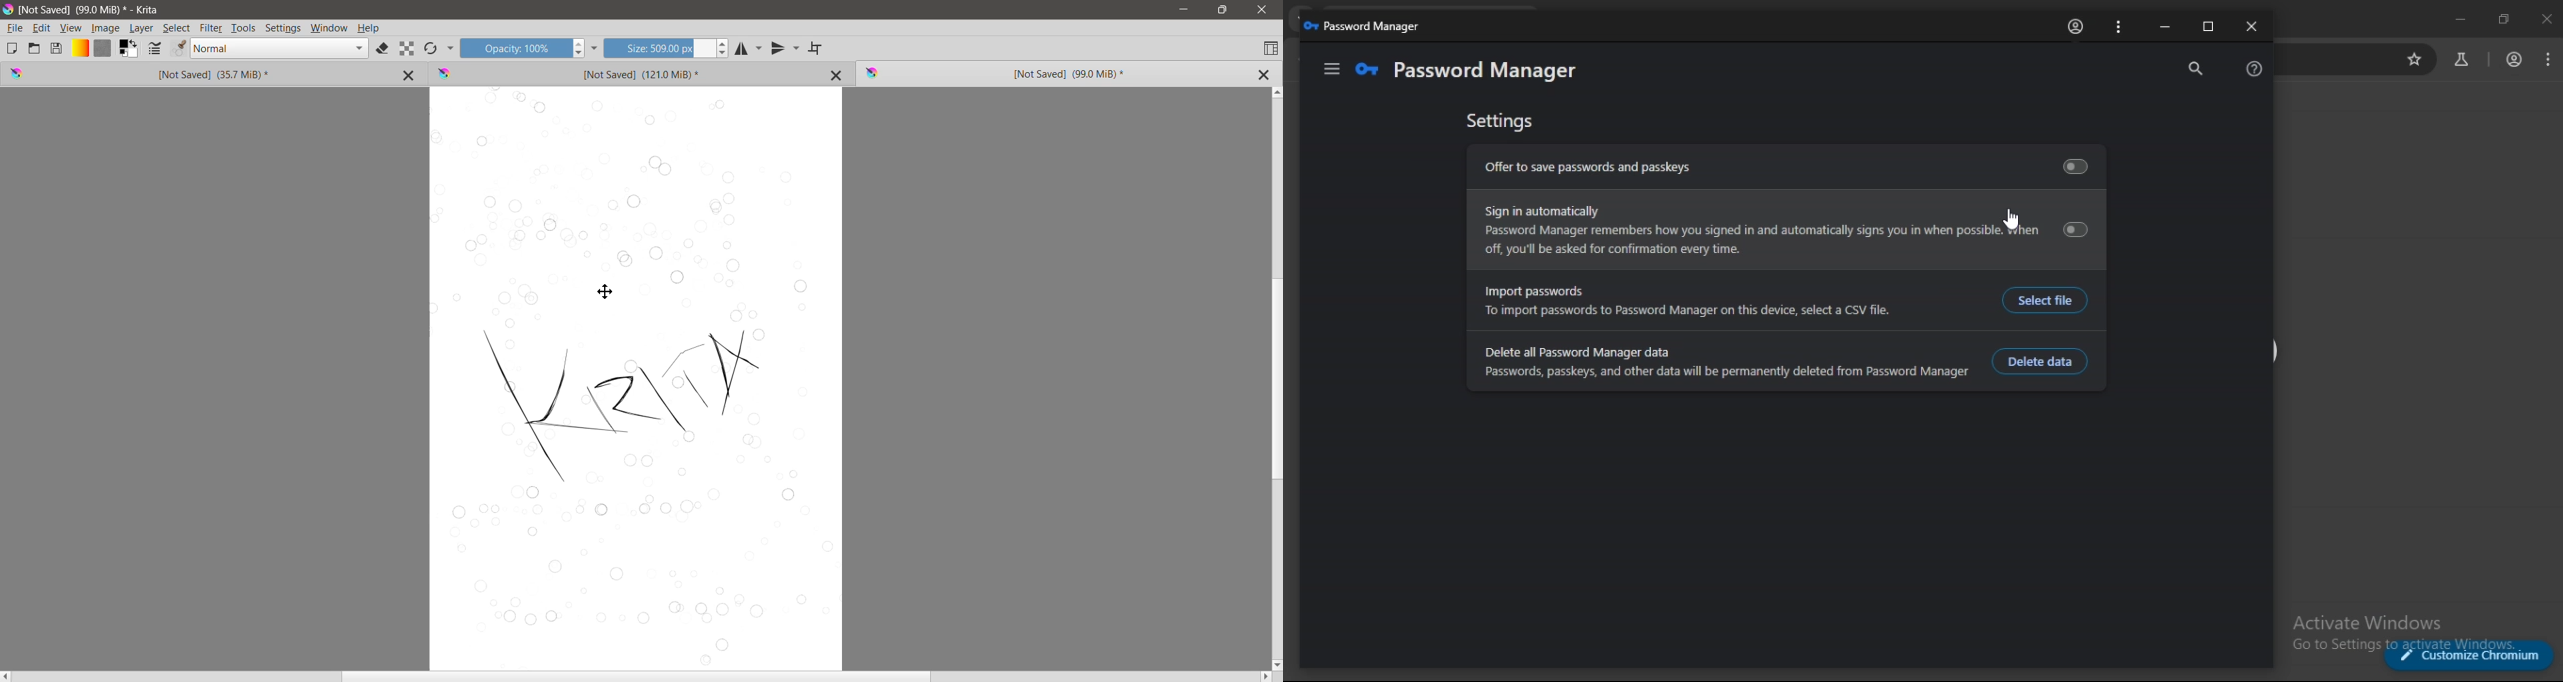  Describe the element at coordinates (106, 29) in the screenshot. I see `Image` at that location.